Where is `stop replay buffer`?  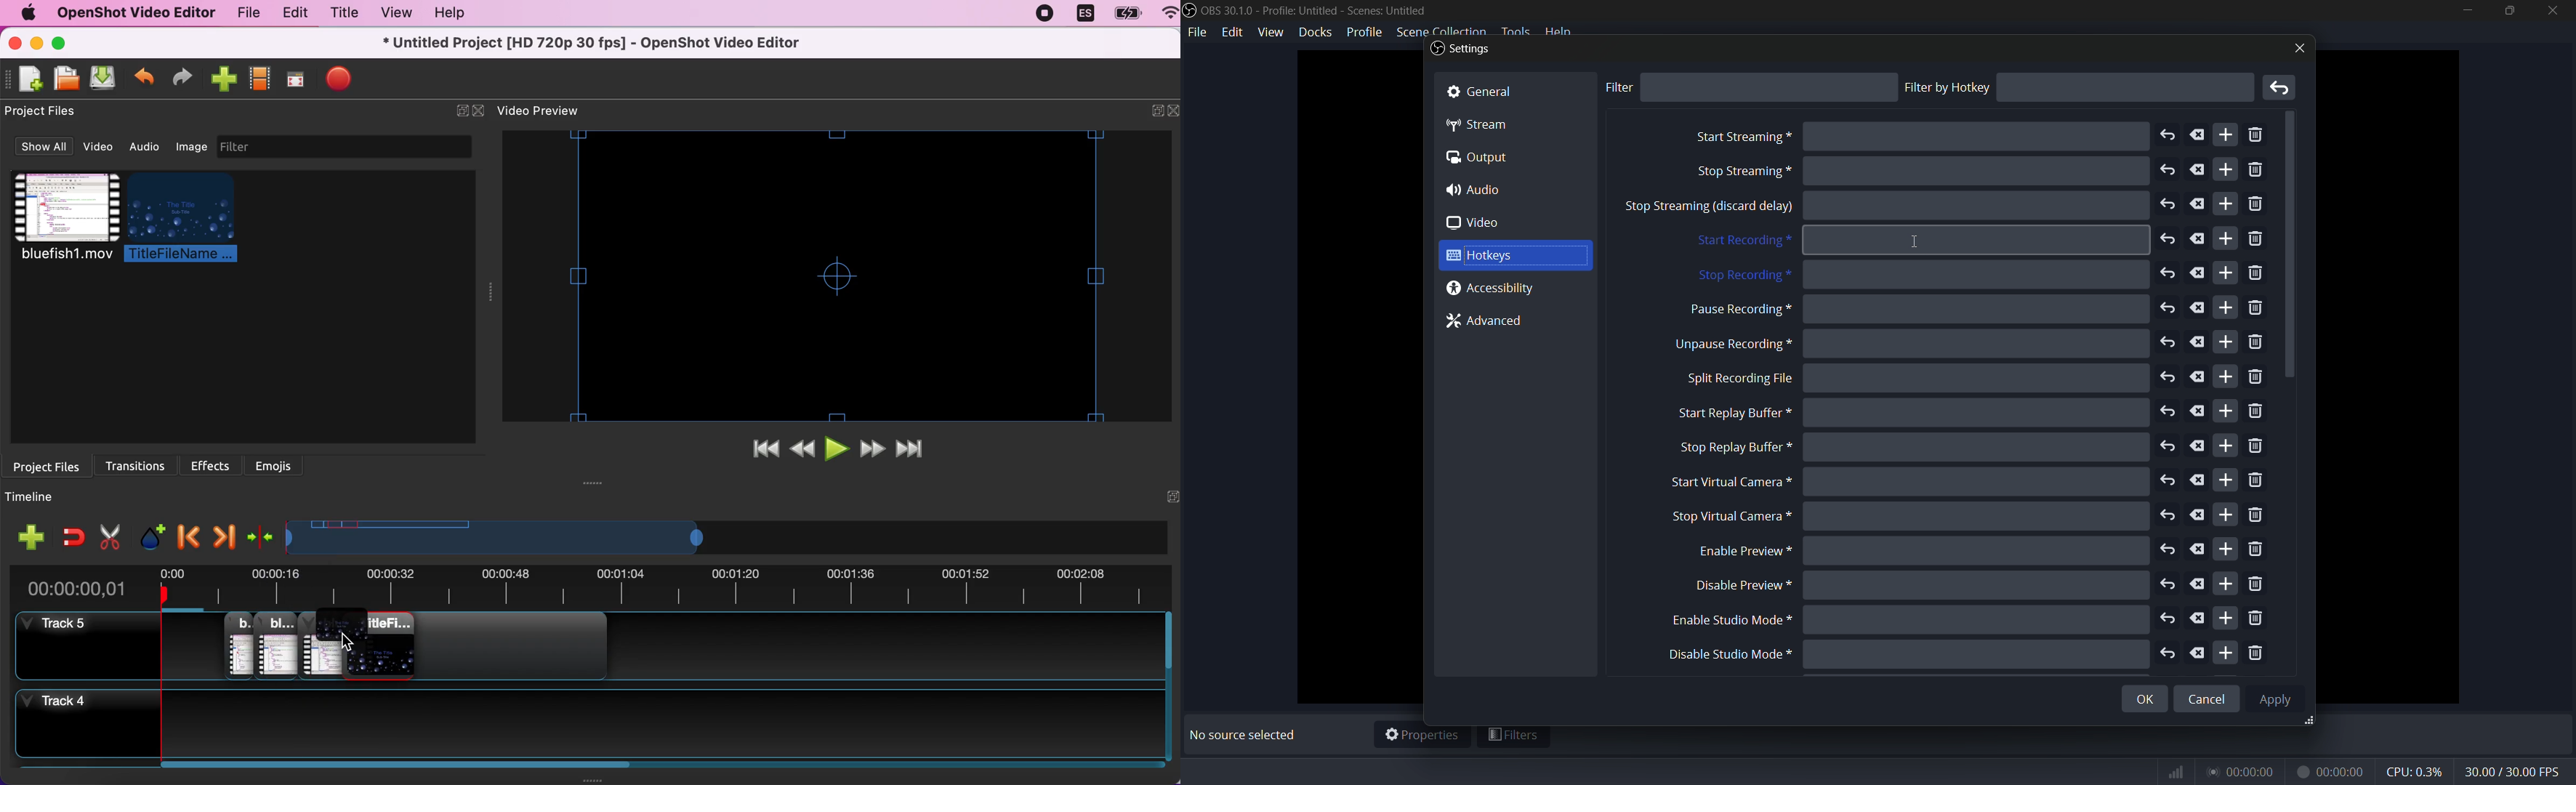
stop replay buffer is located at coordinates (1734, 448).